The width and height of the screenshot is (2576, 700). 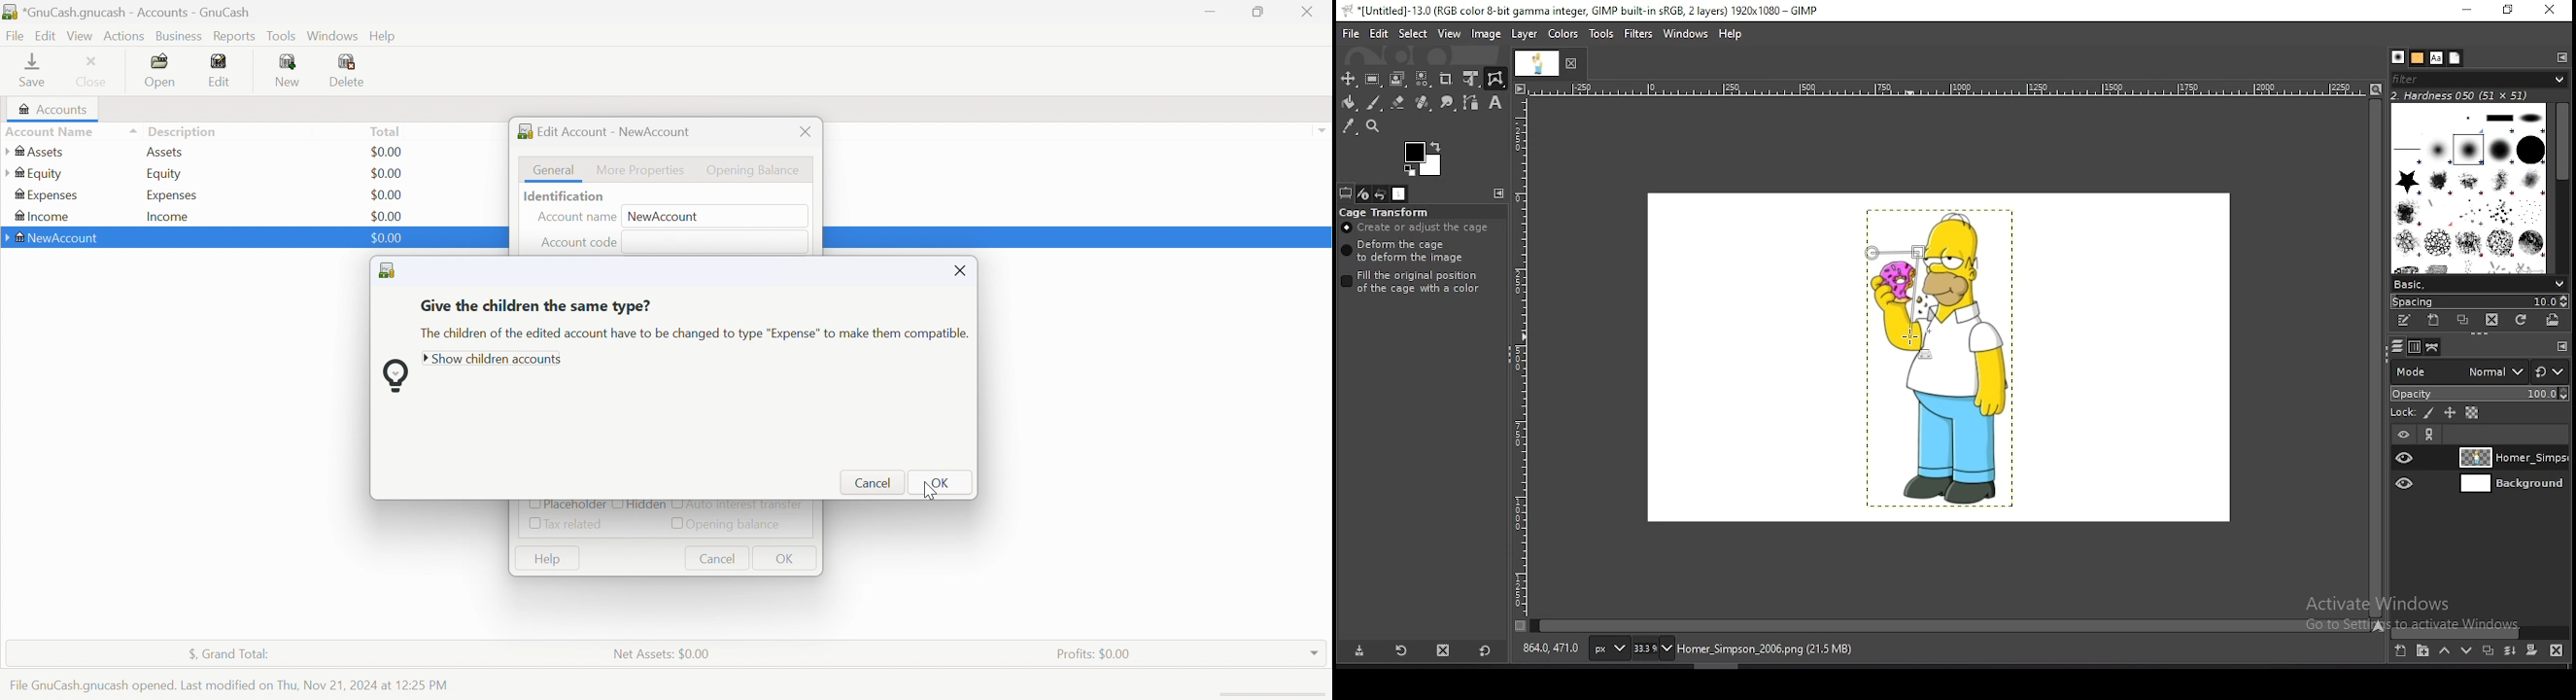 I want to click on Description, so click(x=183, y=132).